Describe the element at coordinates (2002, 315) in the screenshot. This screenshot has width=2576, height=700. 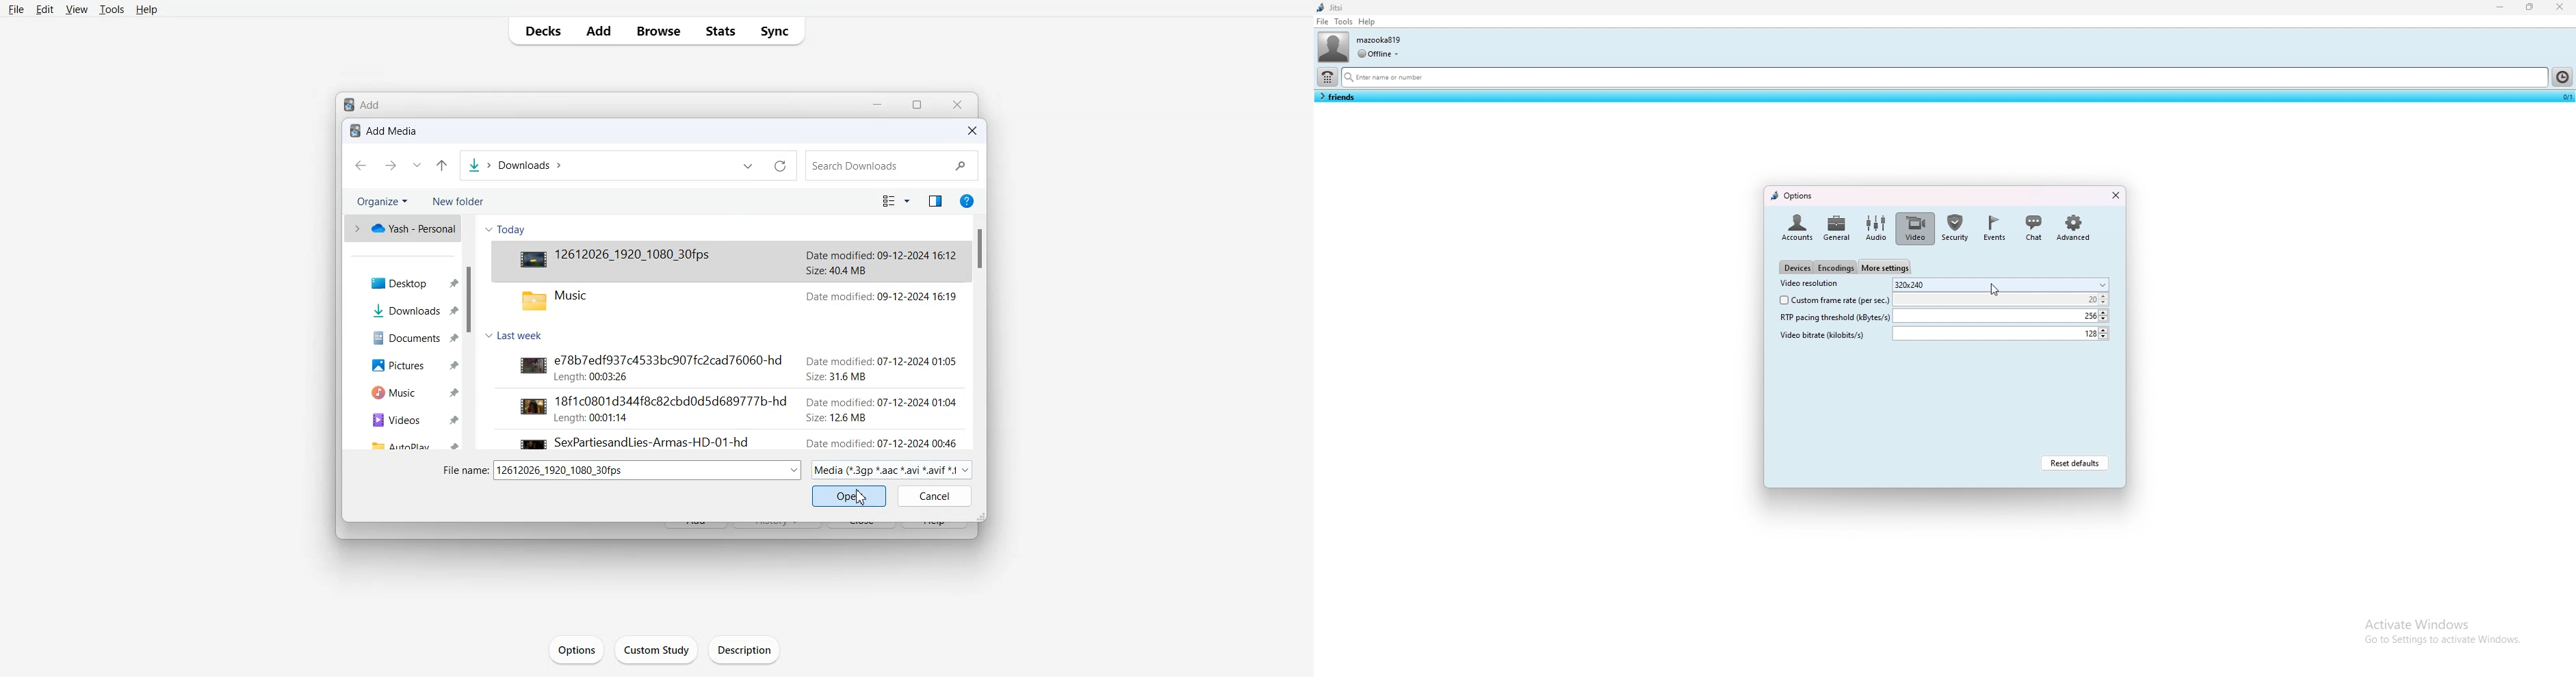
I see `rtp pacing threshold` at that location.